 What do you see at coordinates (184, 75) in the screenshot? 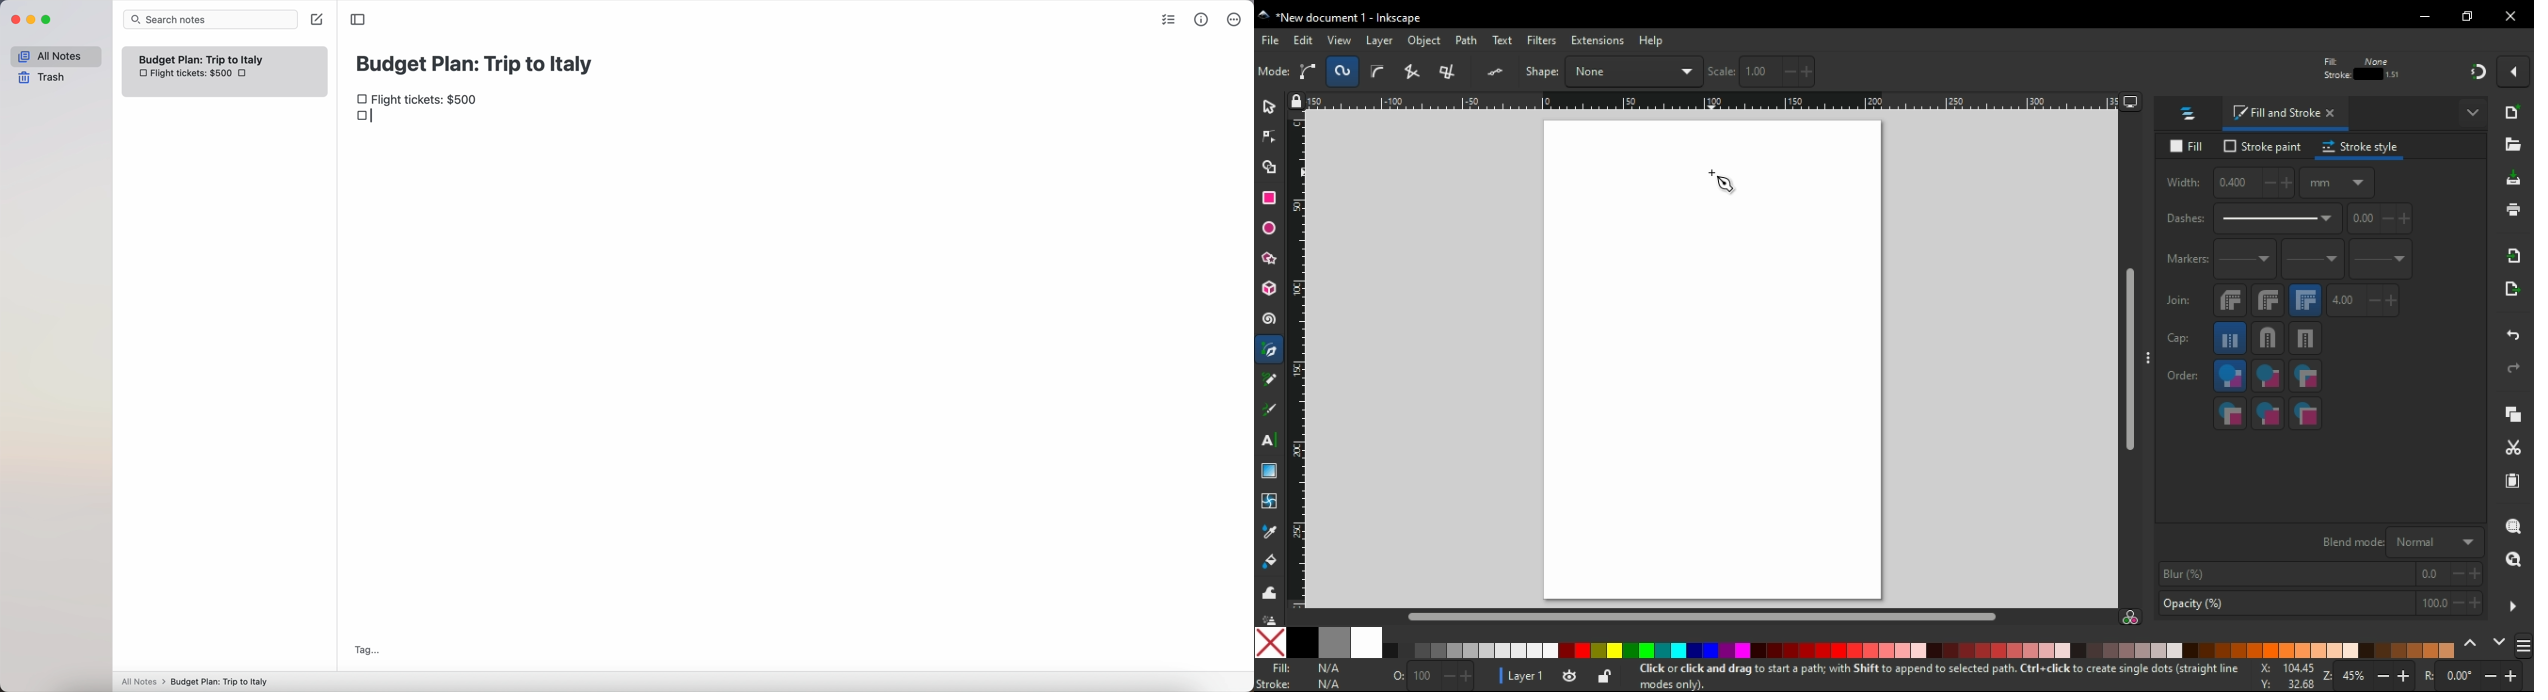
I see `flight tickets: $500` at bounding box center [184, 75].